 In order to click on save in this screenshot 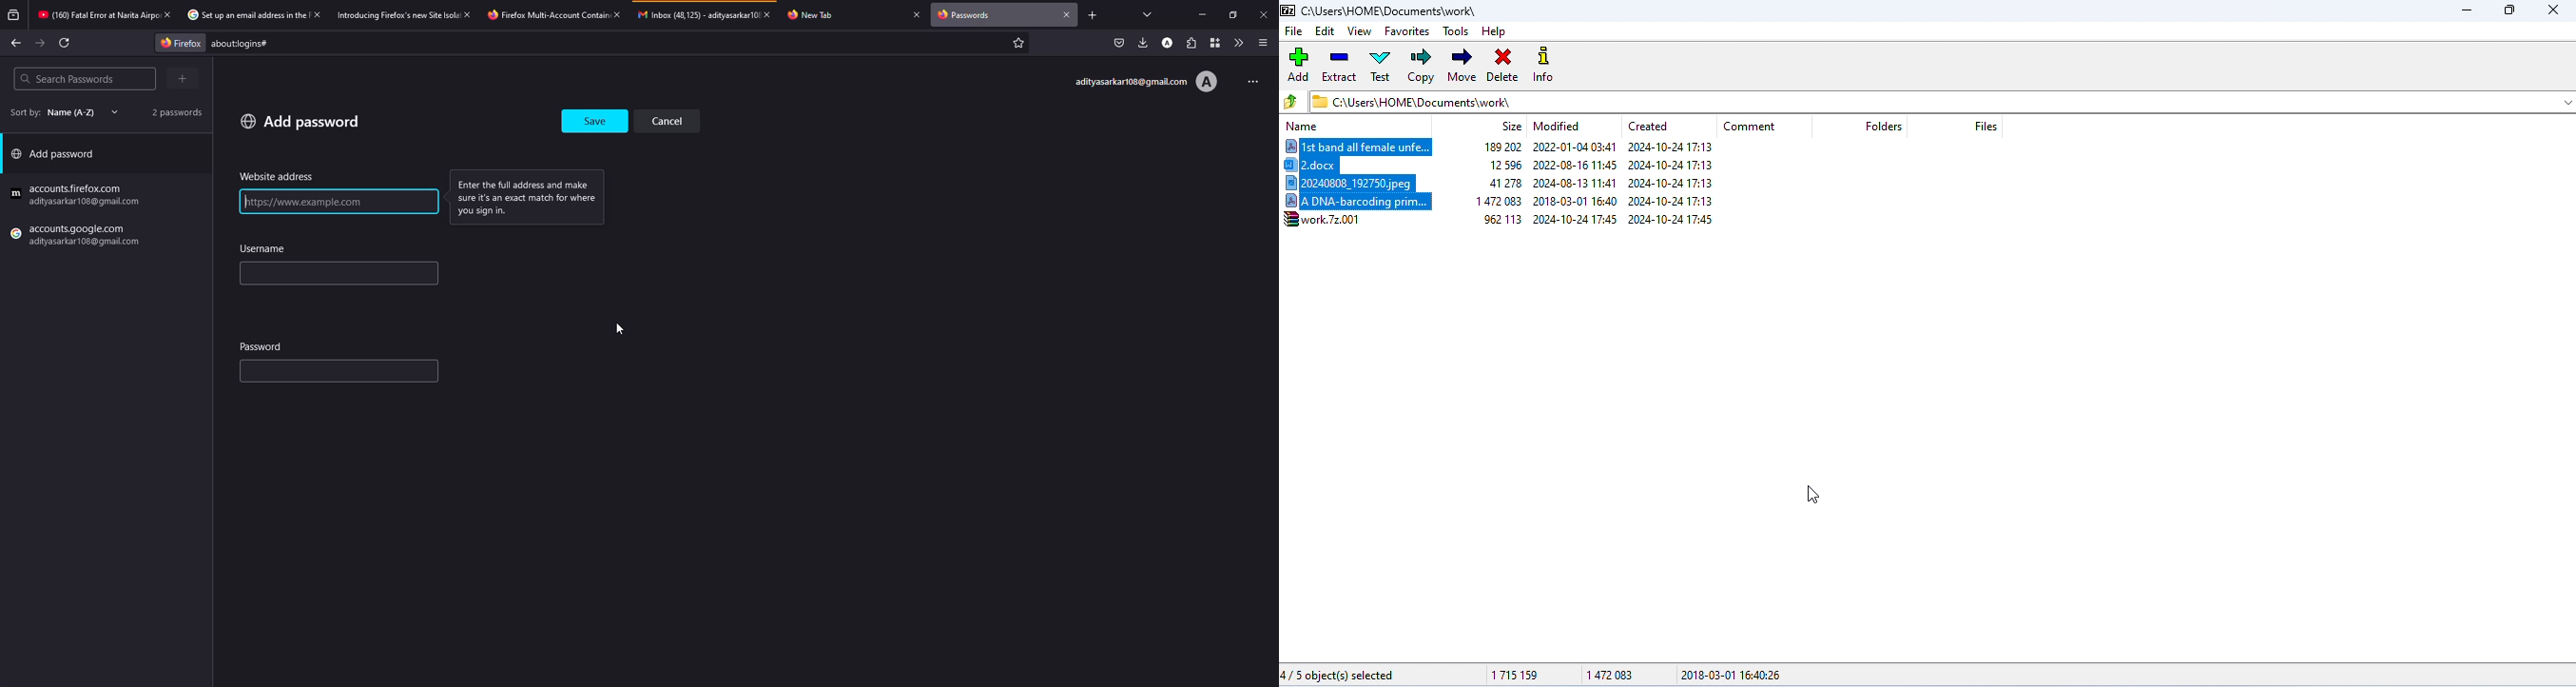, I will do `click(597, 117)`.